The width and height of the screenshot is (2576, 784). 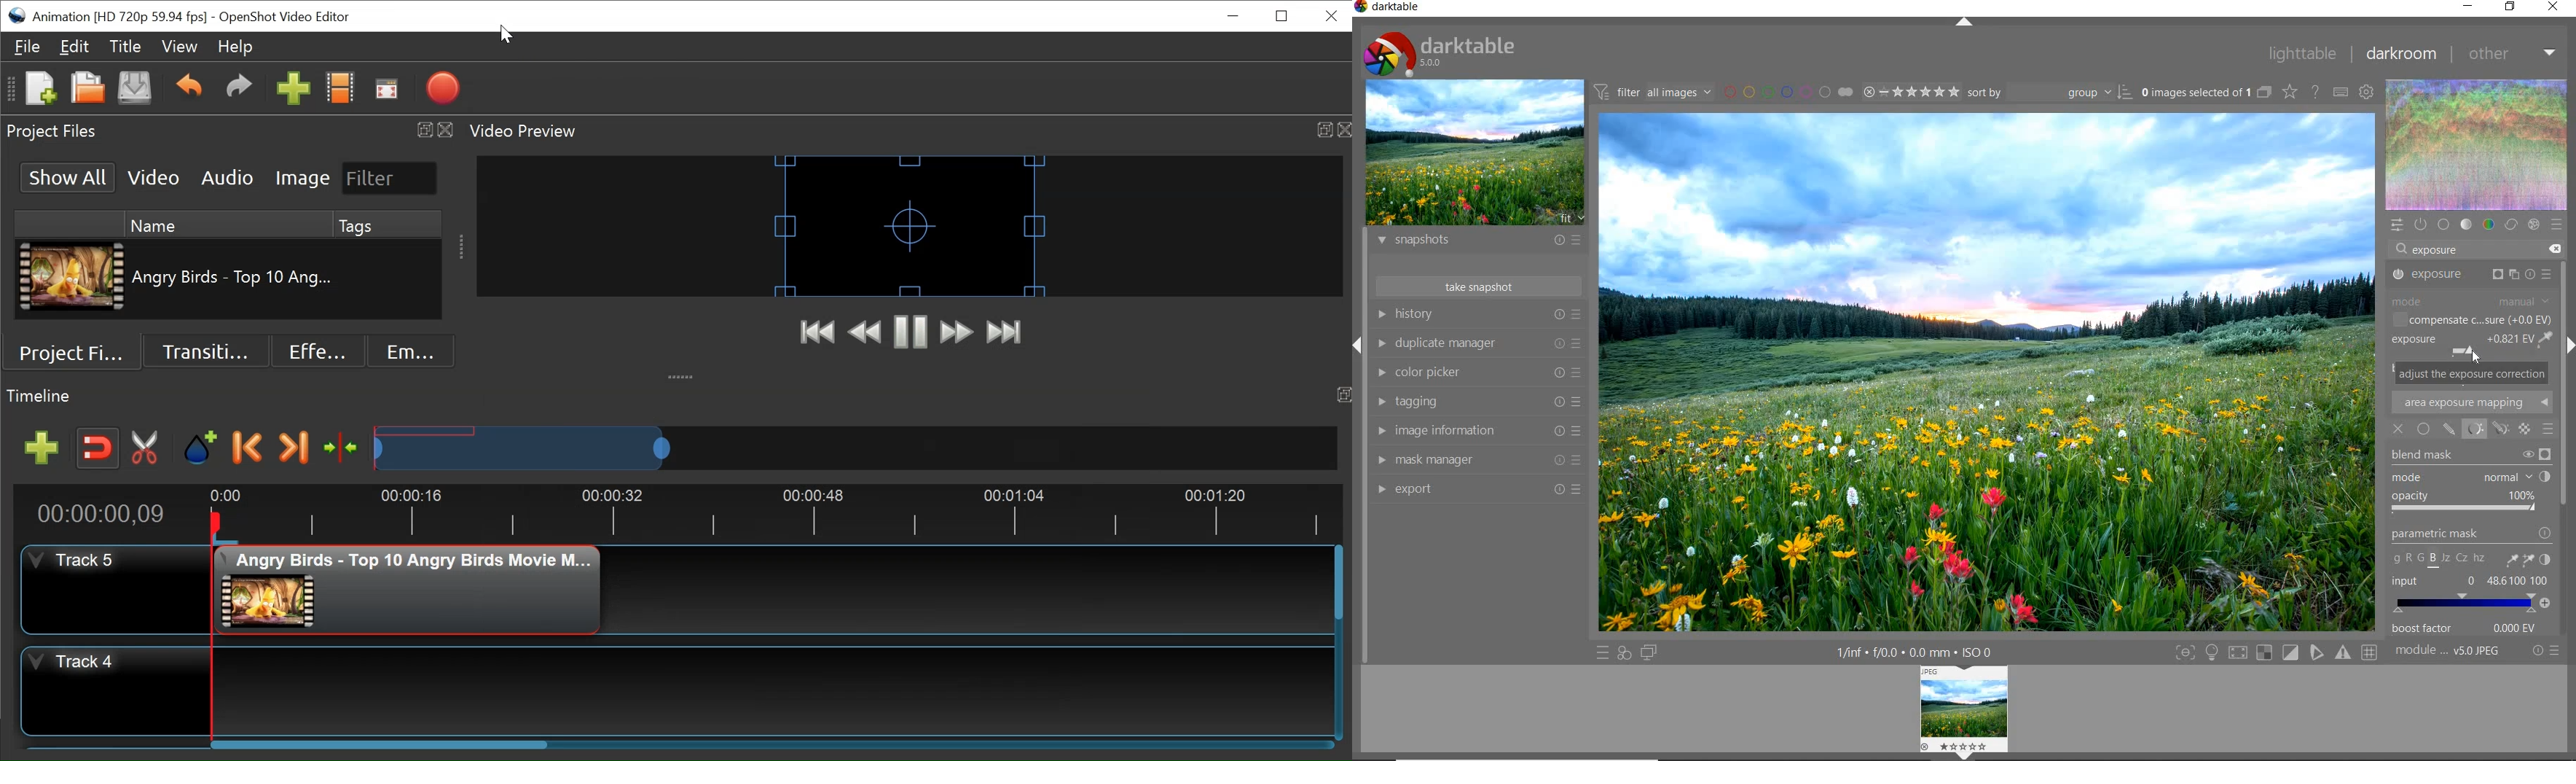 What do you see at coordinates (1967, 25) in the screenshot?
I see `expand/collapse` at bounding box center [1967, 25].